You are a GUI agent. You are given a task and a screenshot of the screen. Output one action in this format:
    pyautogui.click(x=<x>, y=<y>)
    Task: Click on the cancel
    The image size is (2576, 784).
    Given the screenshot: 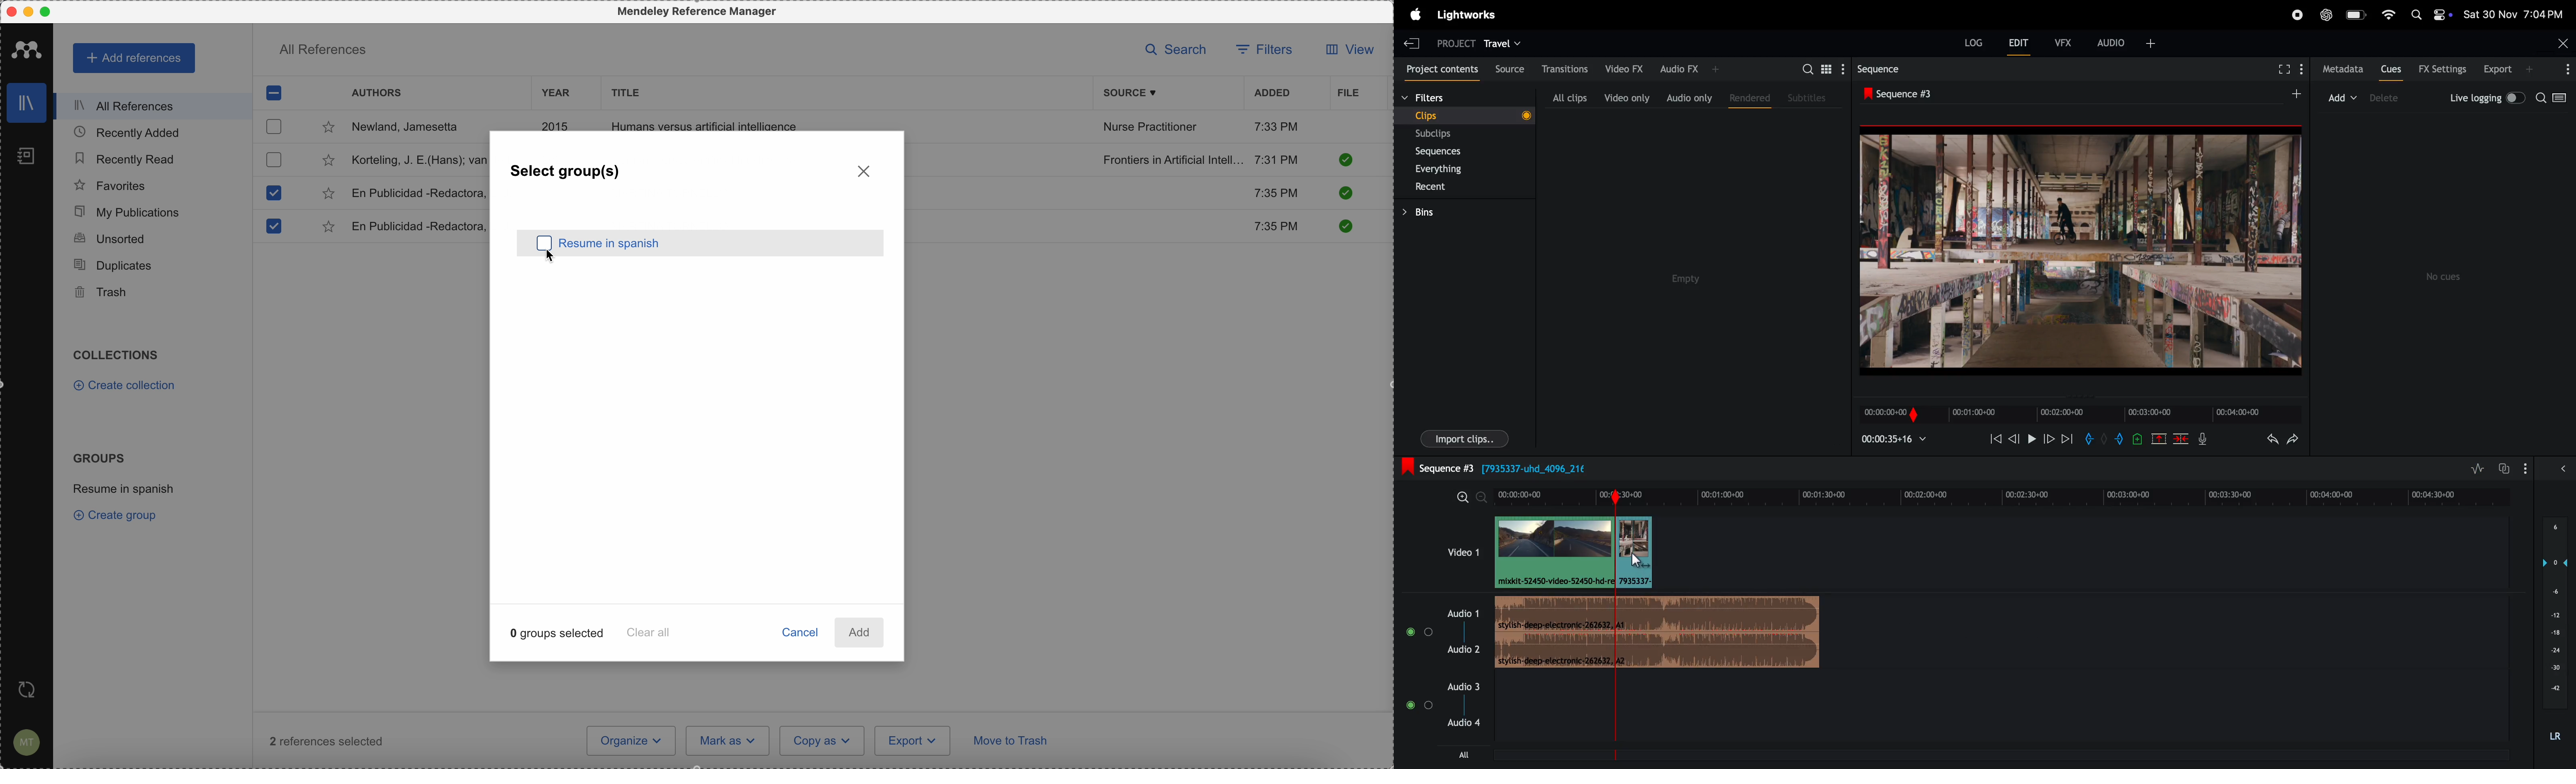 What is the action you would take?
    pyautogui.click(x=801, y=635)
    